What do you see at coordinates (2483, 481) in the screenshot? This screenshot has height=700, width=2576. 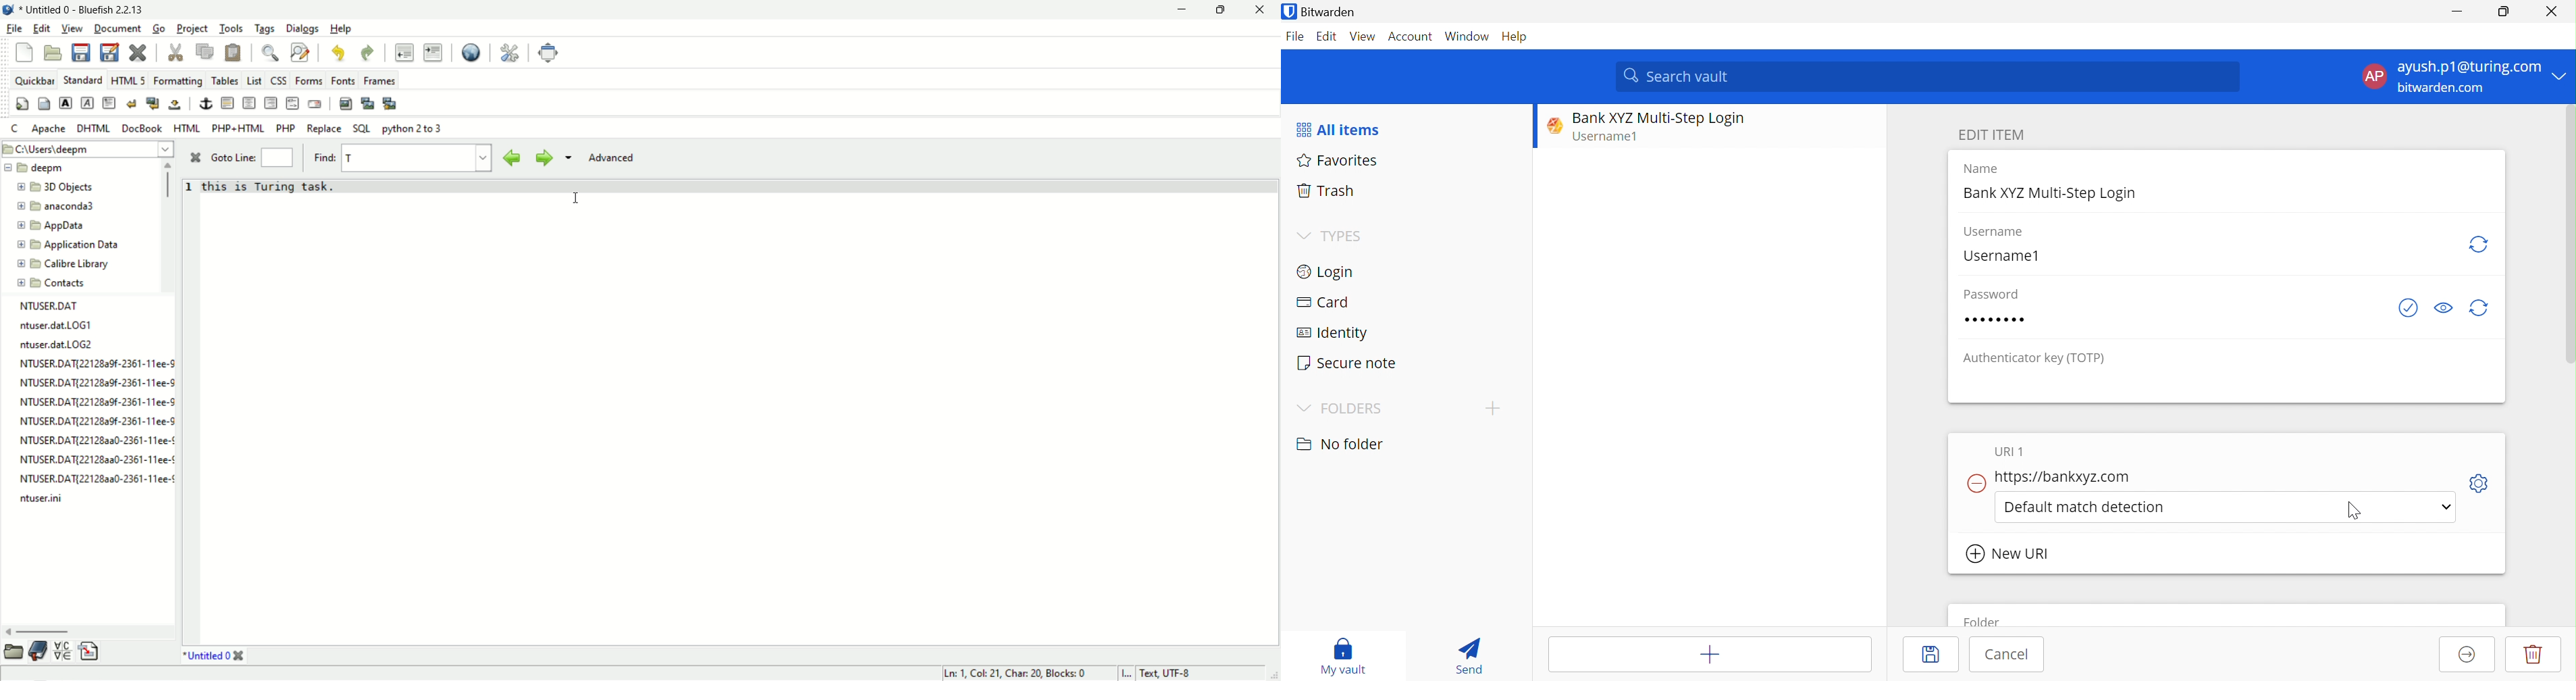 I see `Settings` at bounding box center [2483, 481].